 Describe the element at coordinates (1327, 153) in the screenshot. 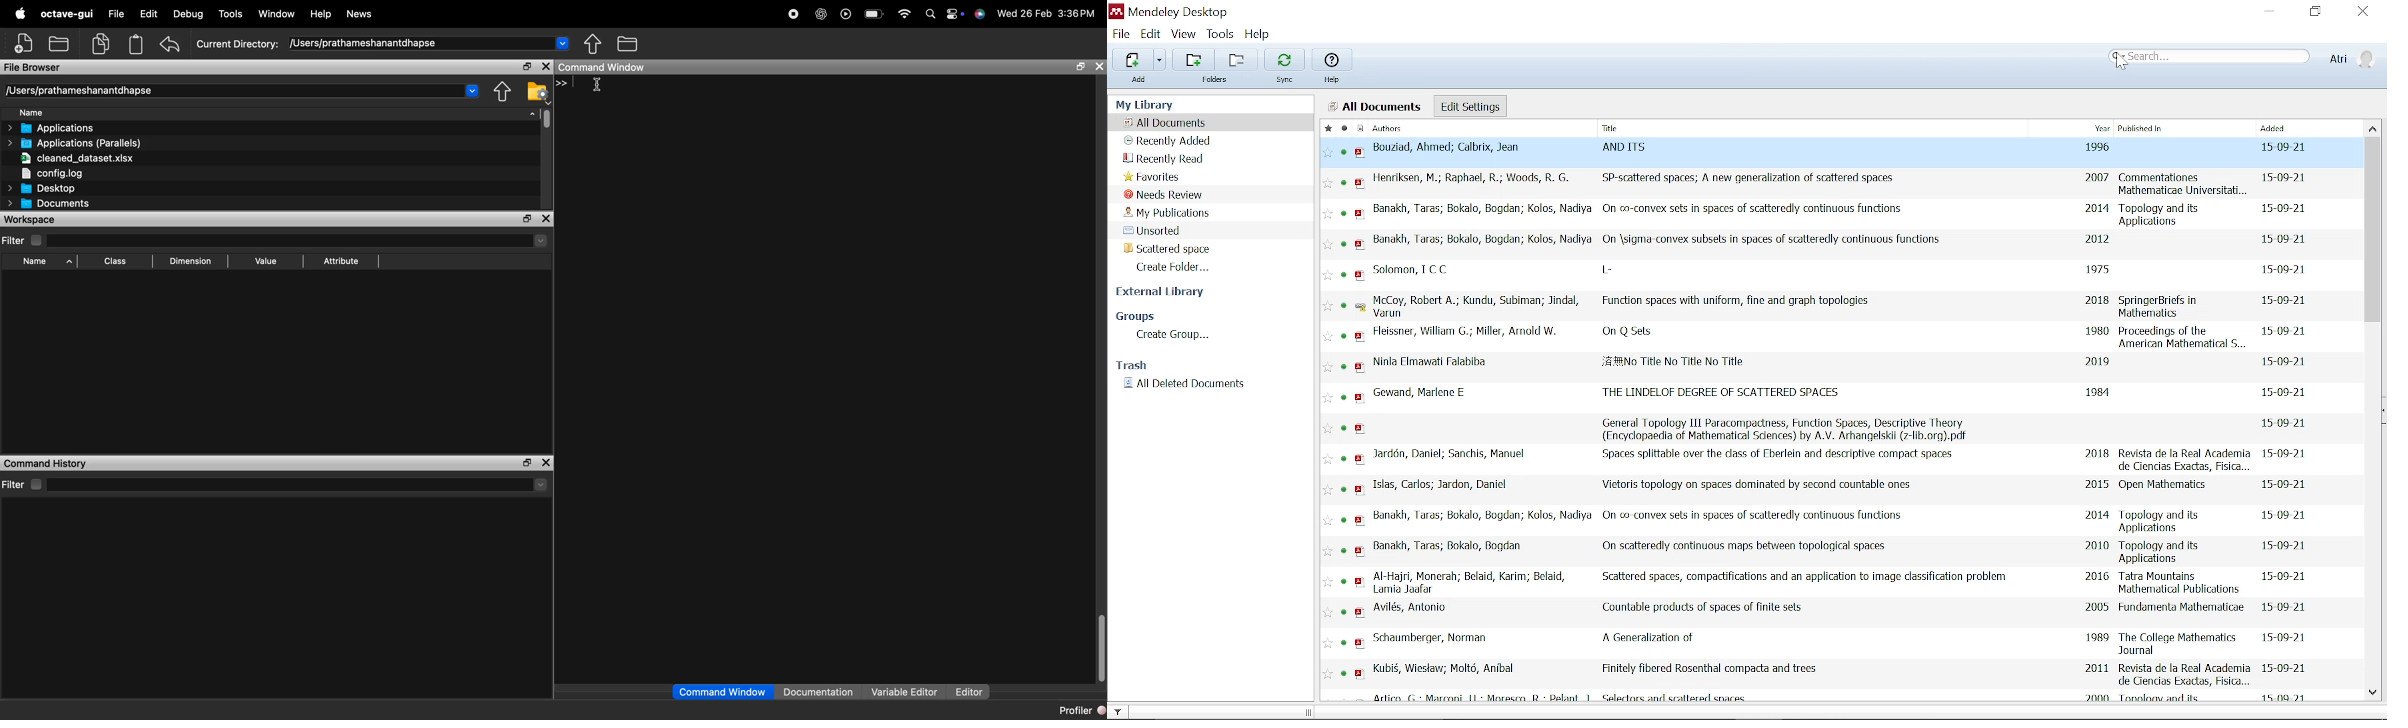

I see `Add to favorite` at that location.